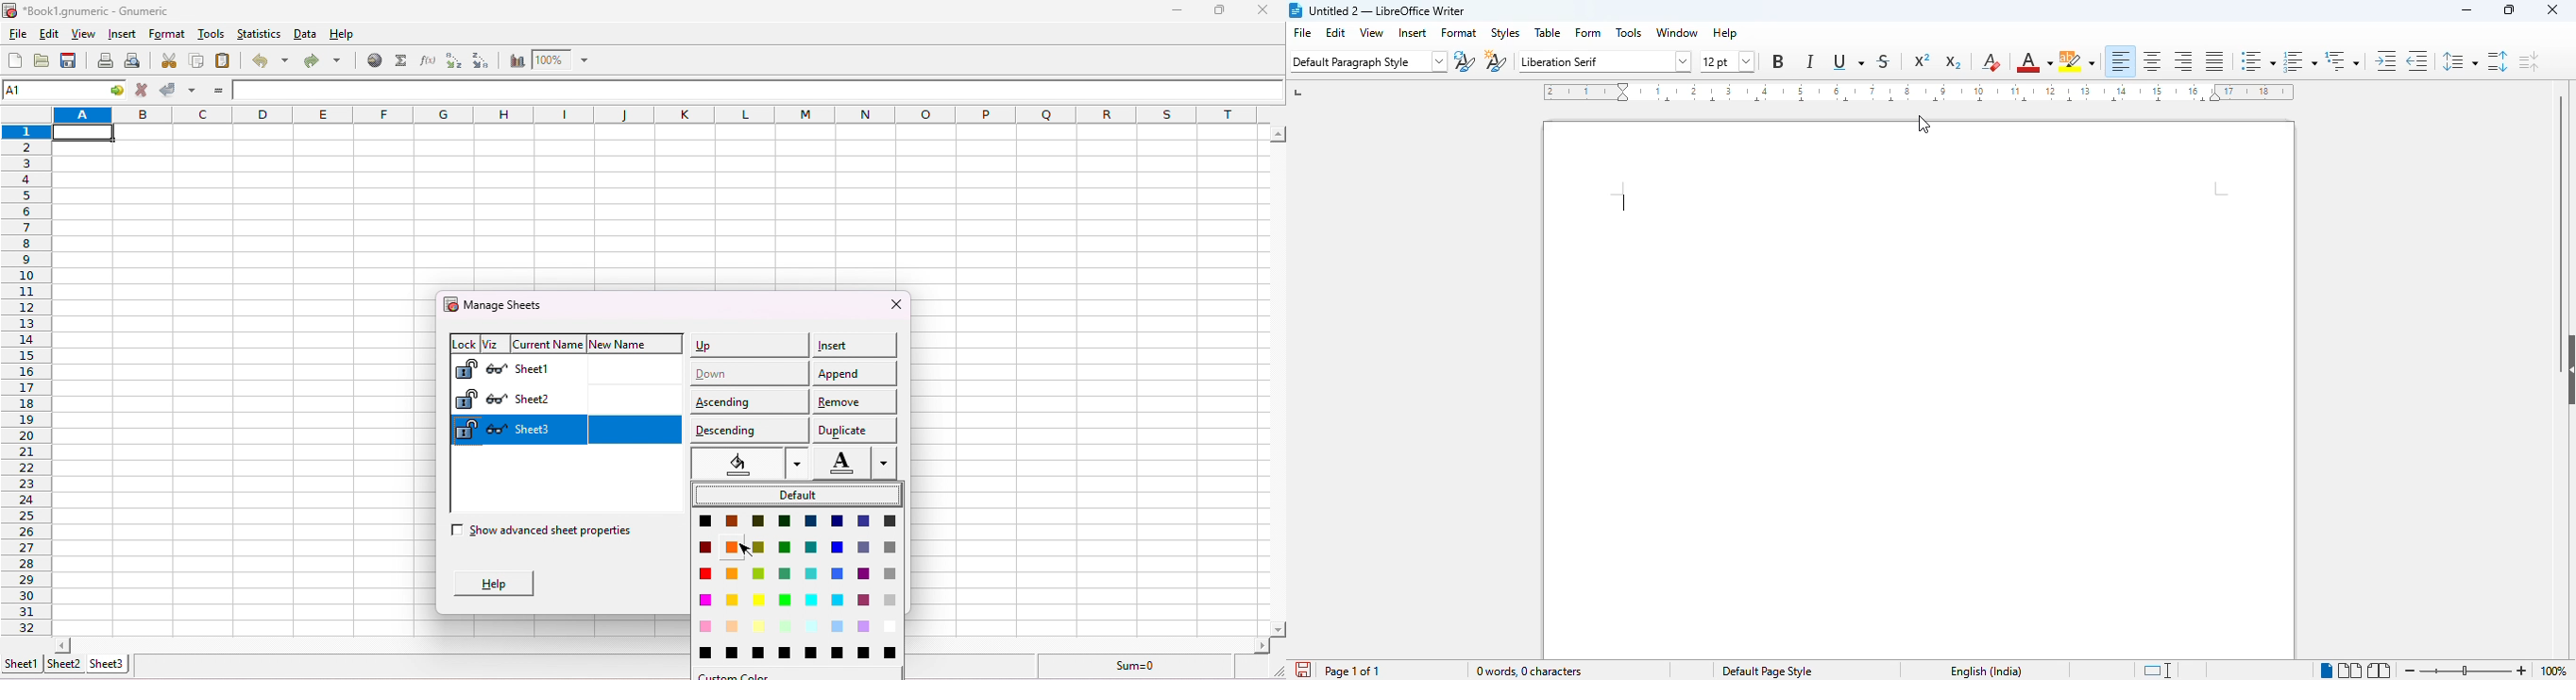 The height and width of the screenshot is (700, 2576). Describe the element at coordinates (451, 59) in the screenshot. I see `sort ascending order` at that location.